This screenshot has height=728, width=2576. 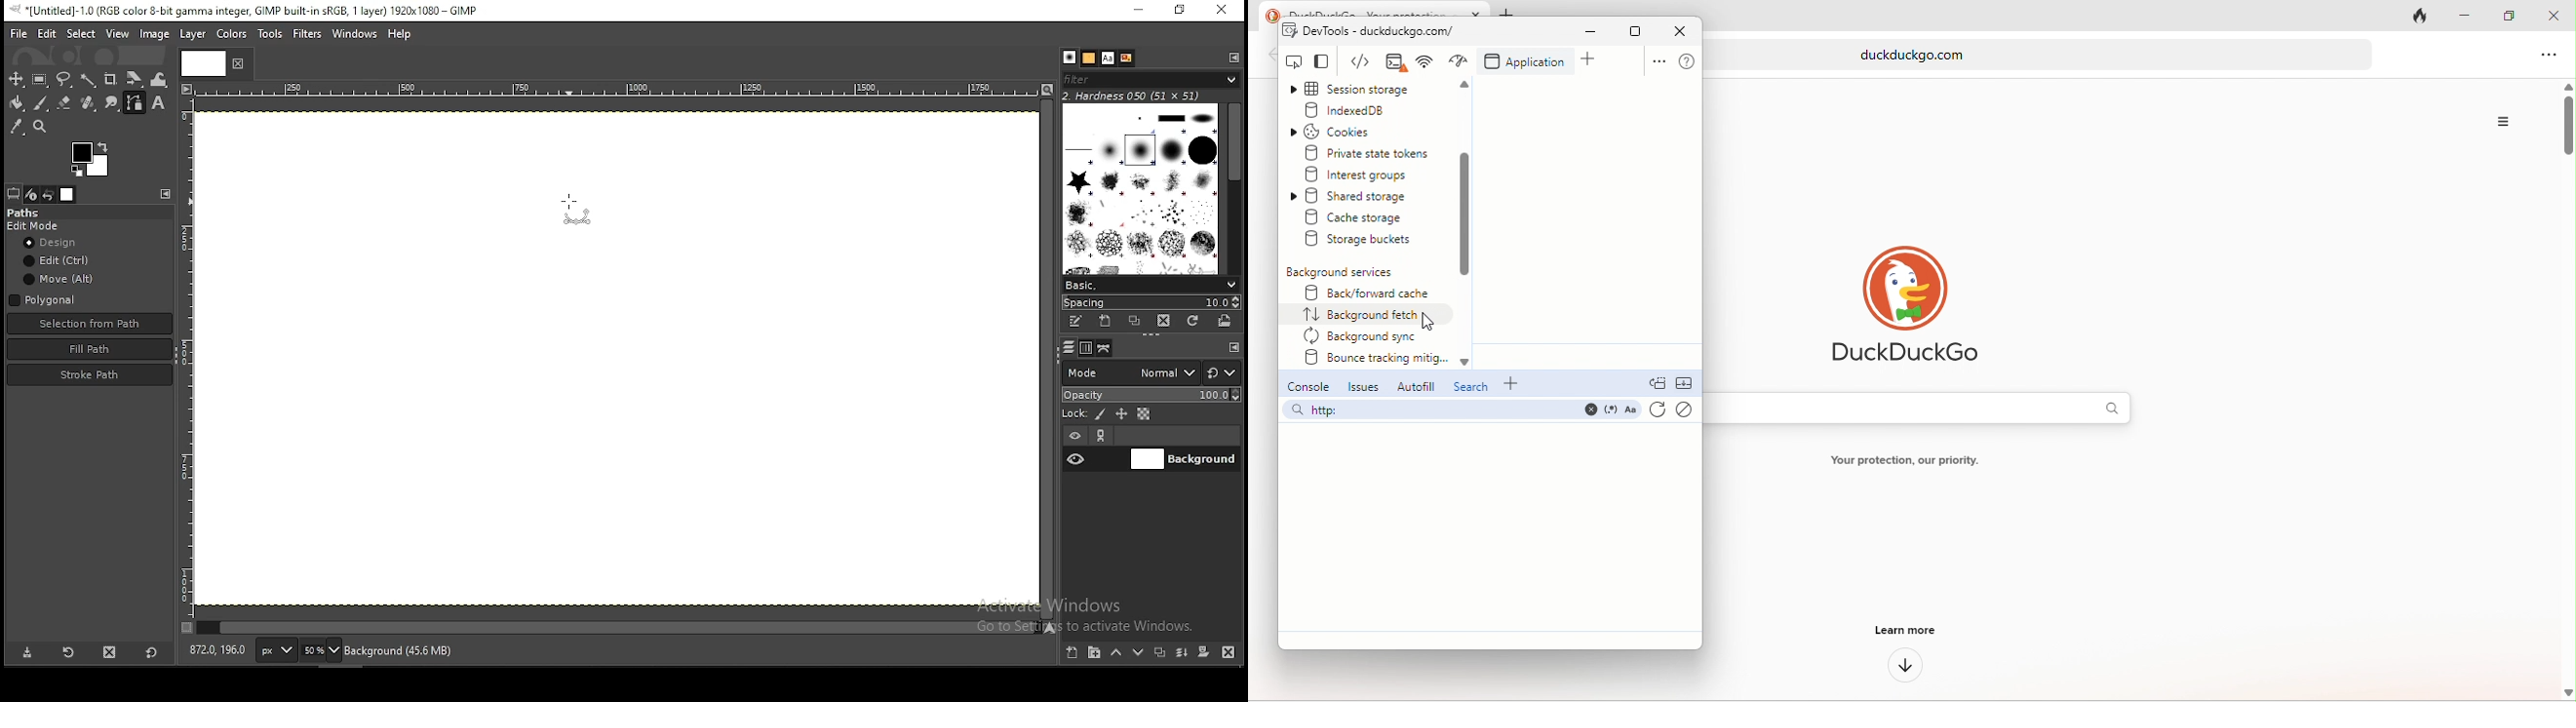 I want to click on configure this tab, so click(x=168, y=194).